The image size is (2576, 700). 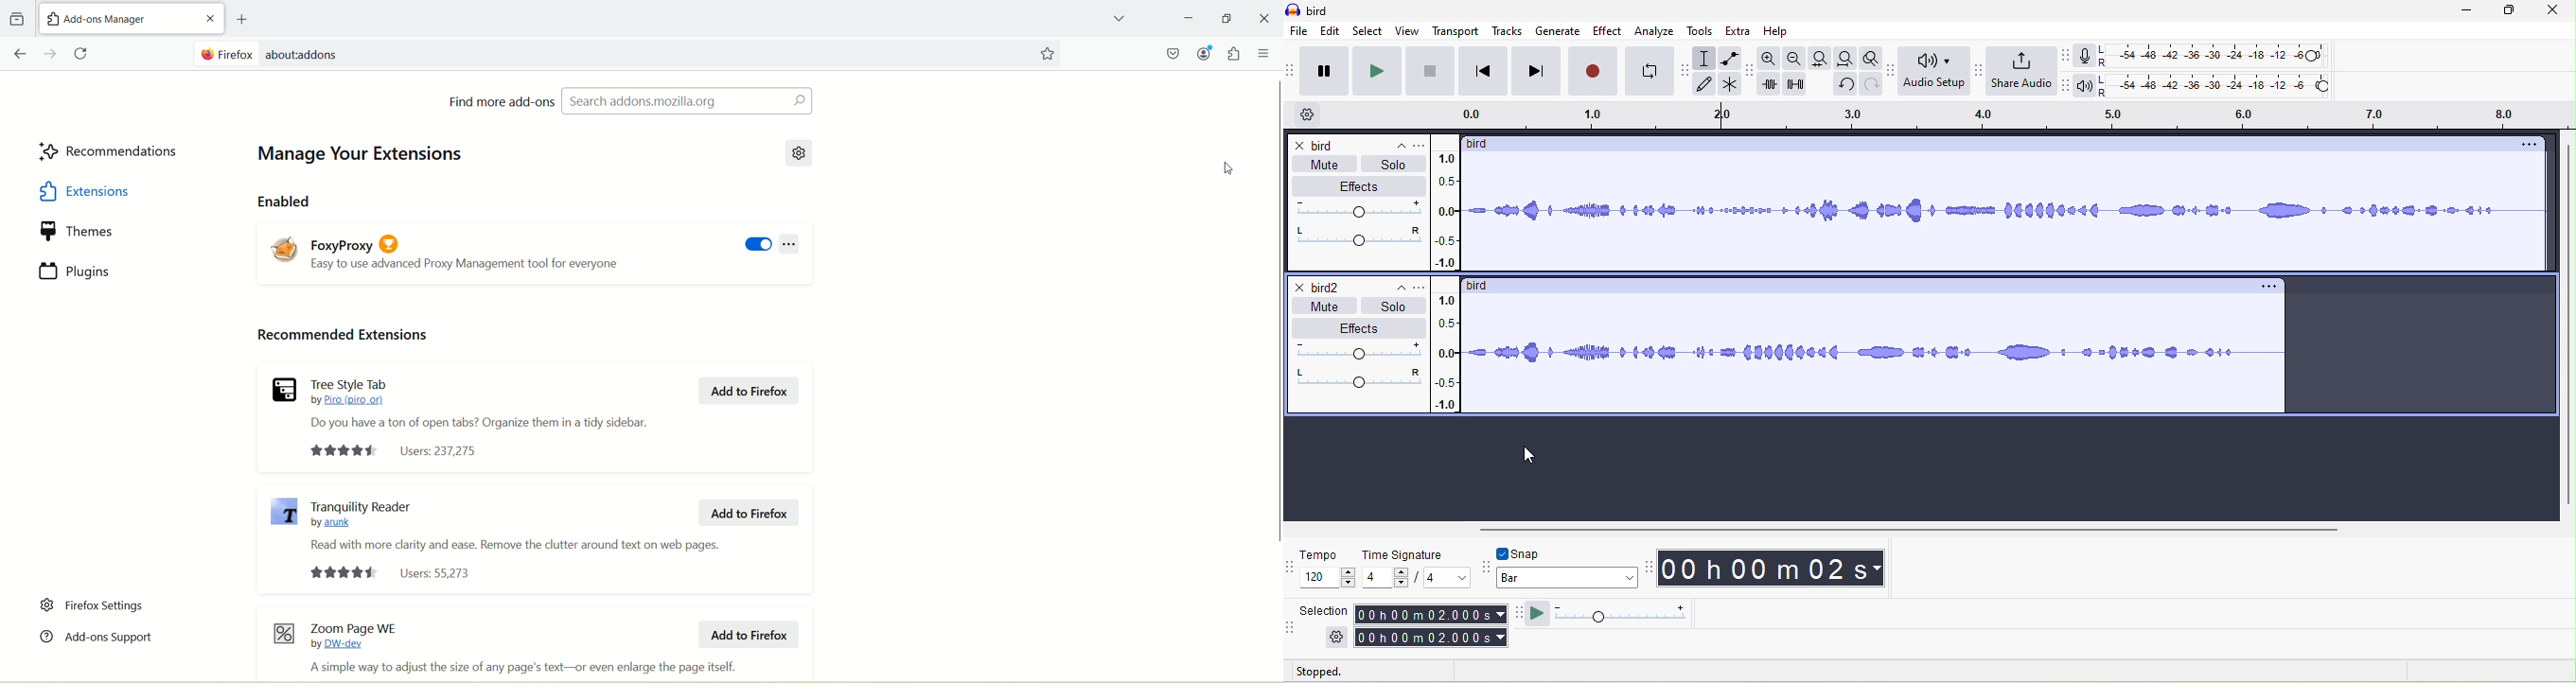 What do you see at coordinates (112, 191) in the screenshot?
I see `Extensions` at bounding box center [112, 191].